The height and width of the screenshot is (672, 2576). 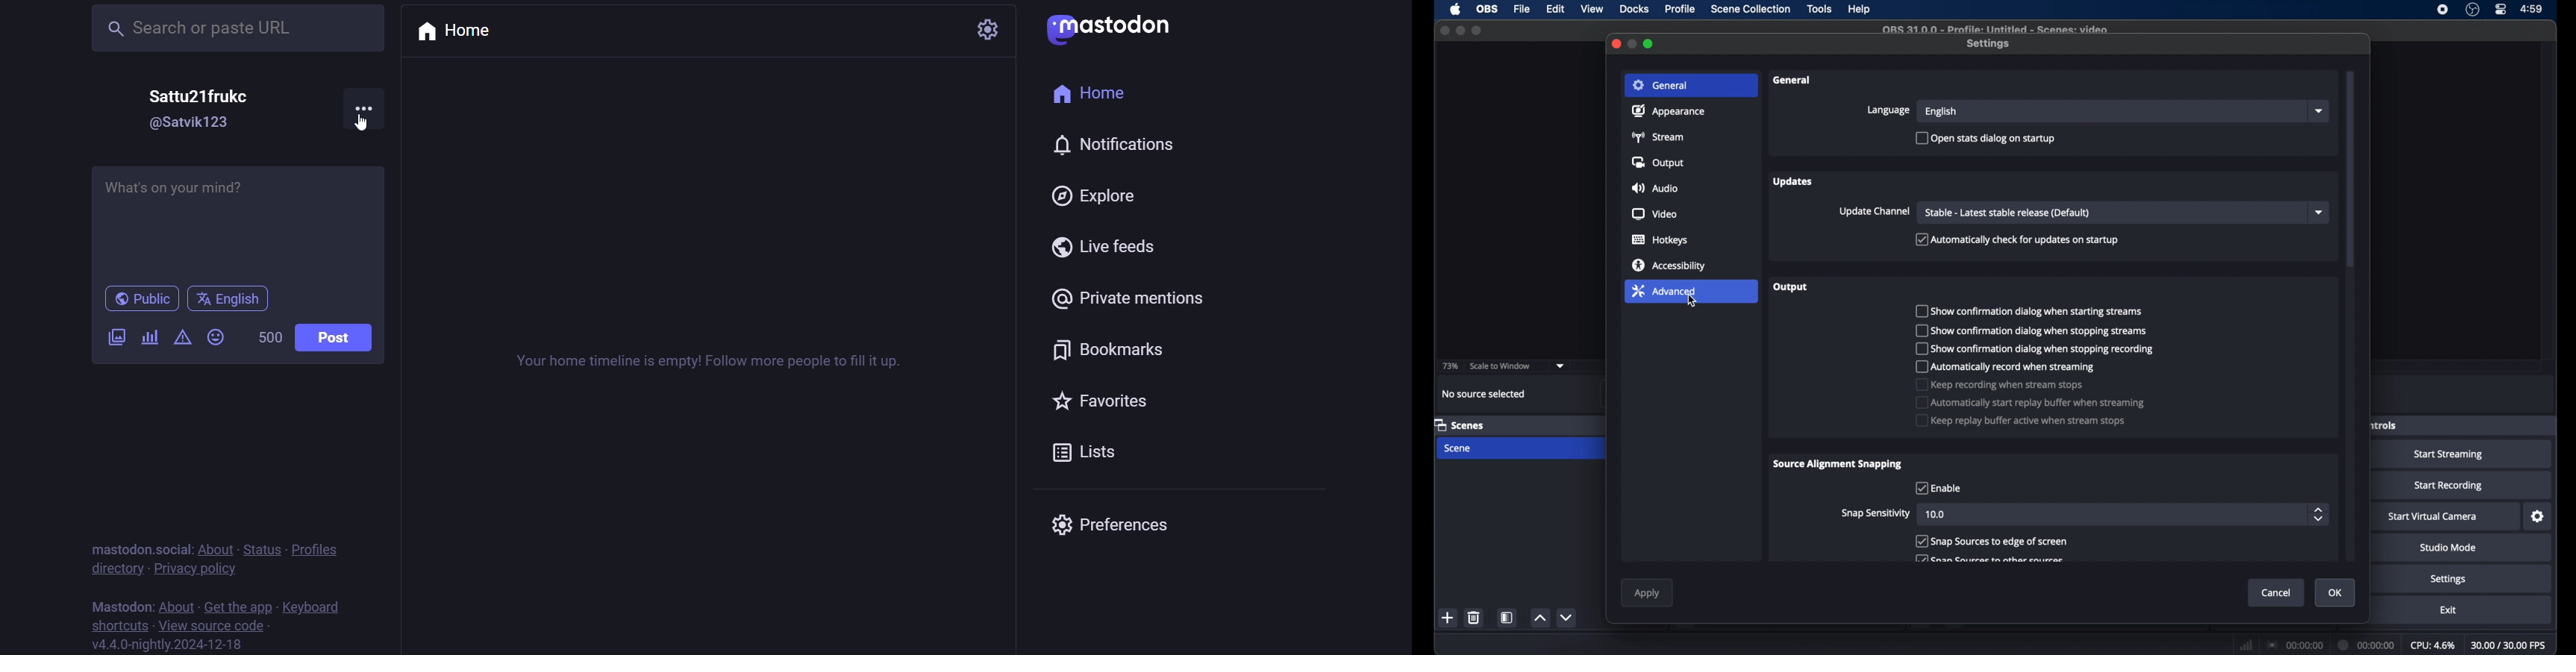 What do you see at coordinates (183, 339) in the screenshot?
I see `content warning` at bounding box center [183, 339].